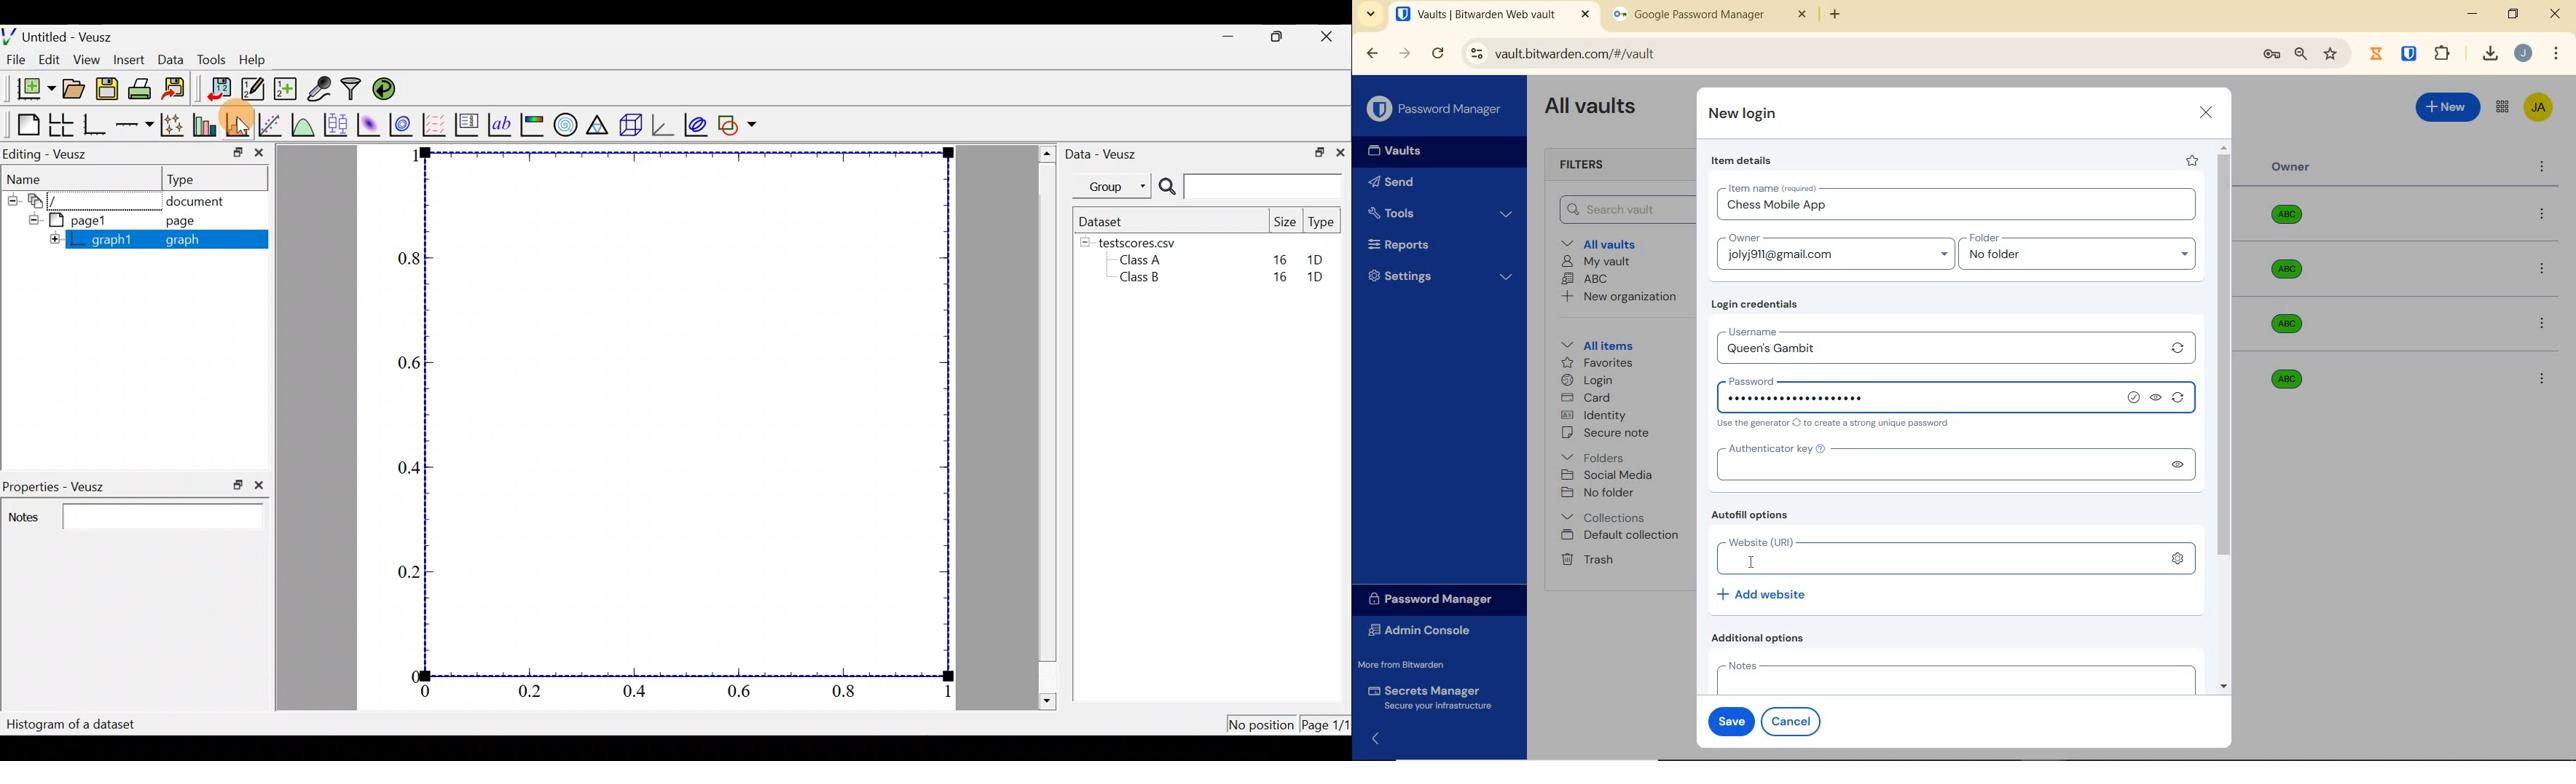 This screenshot has width=2576, height=784. I want to click on restore, so click(2512, 14).